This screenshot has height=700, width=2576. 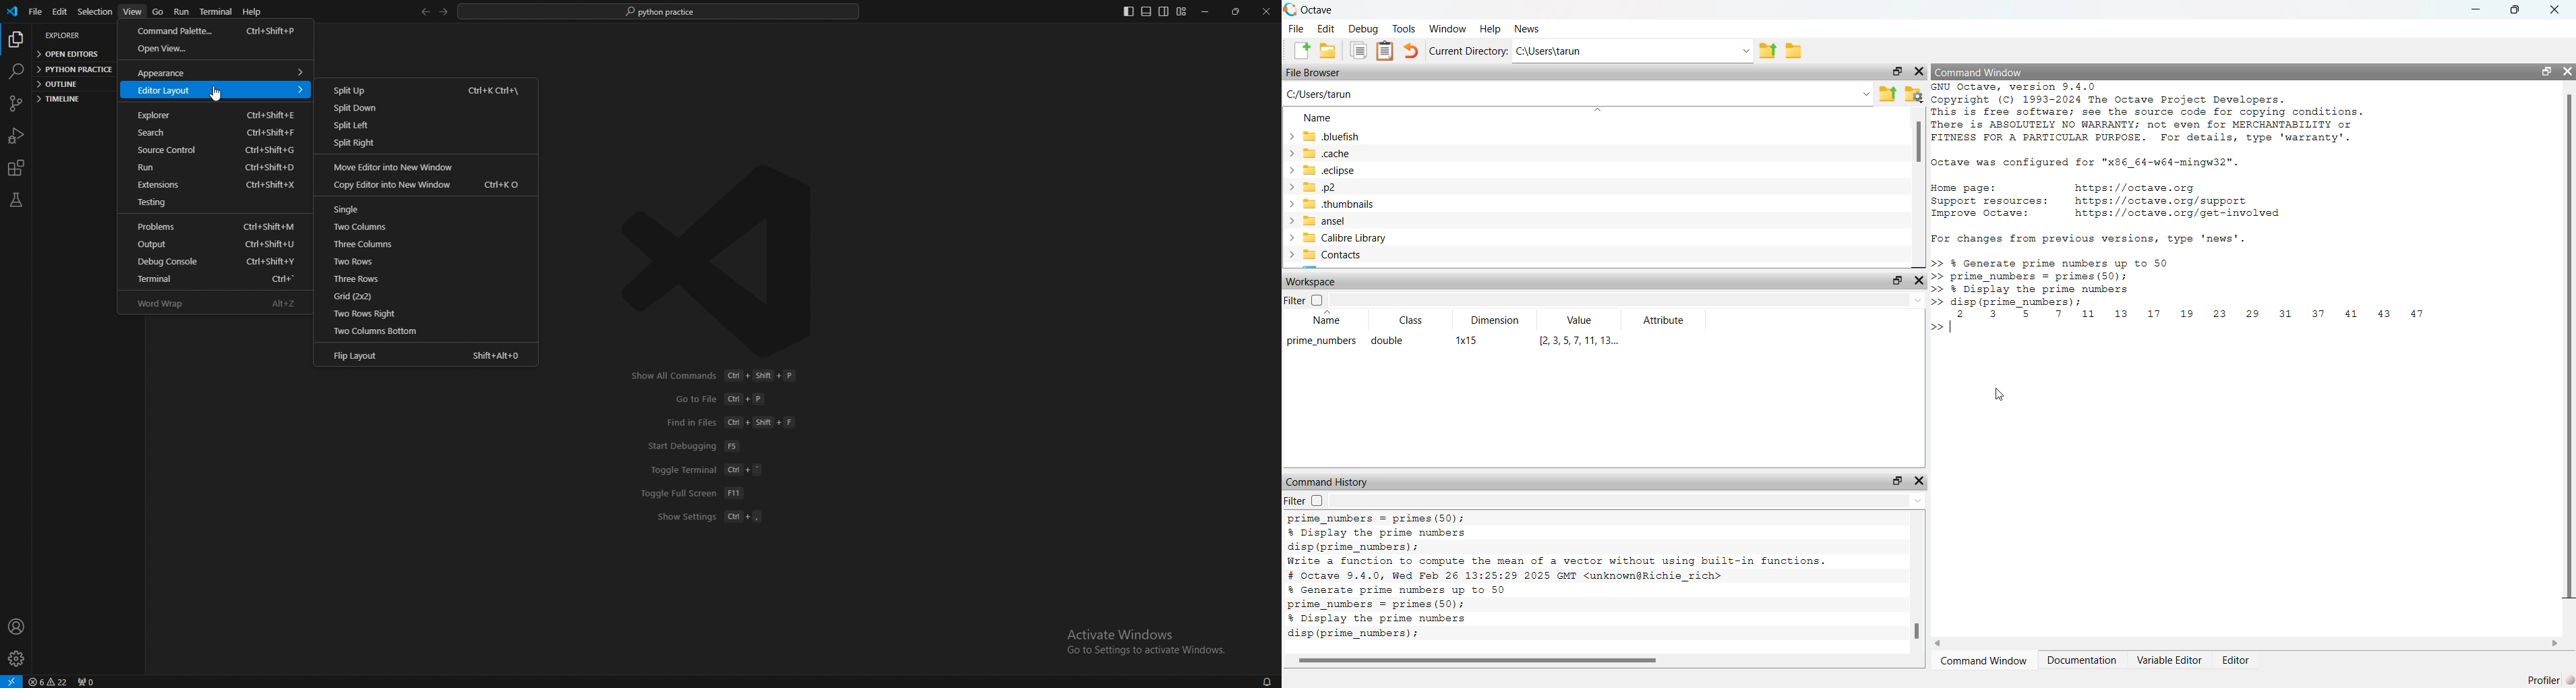 What do you see at coordinates (15, 41) in the screenshot?
I see `explorer` at bounding box center [15, 41].